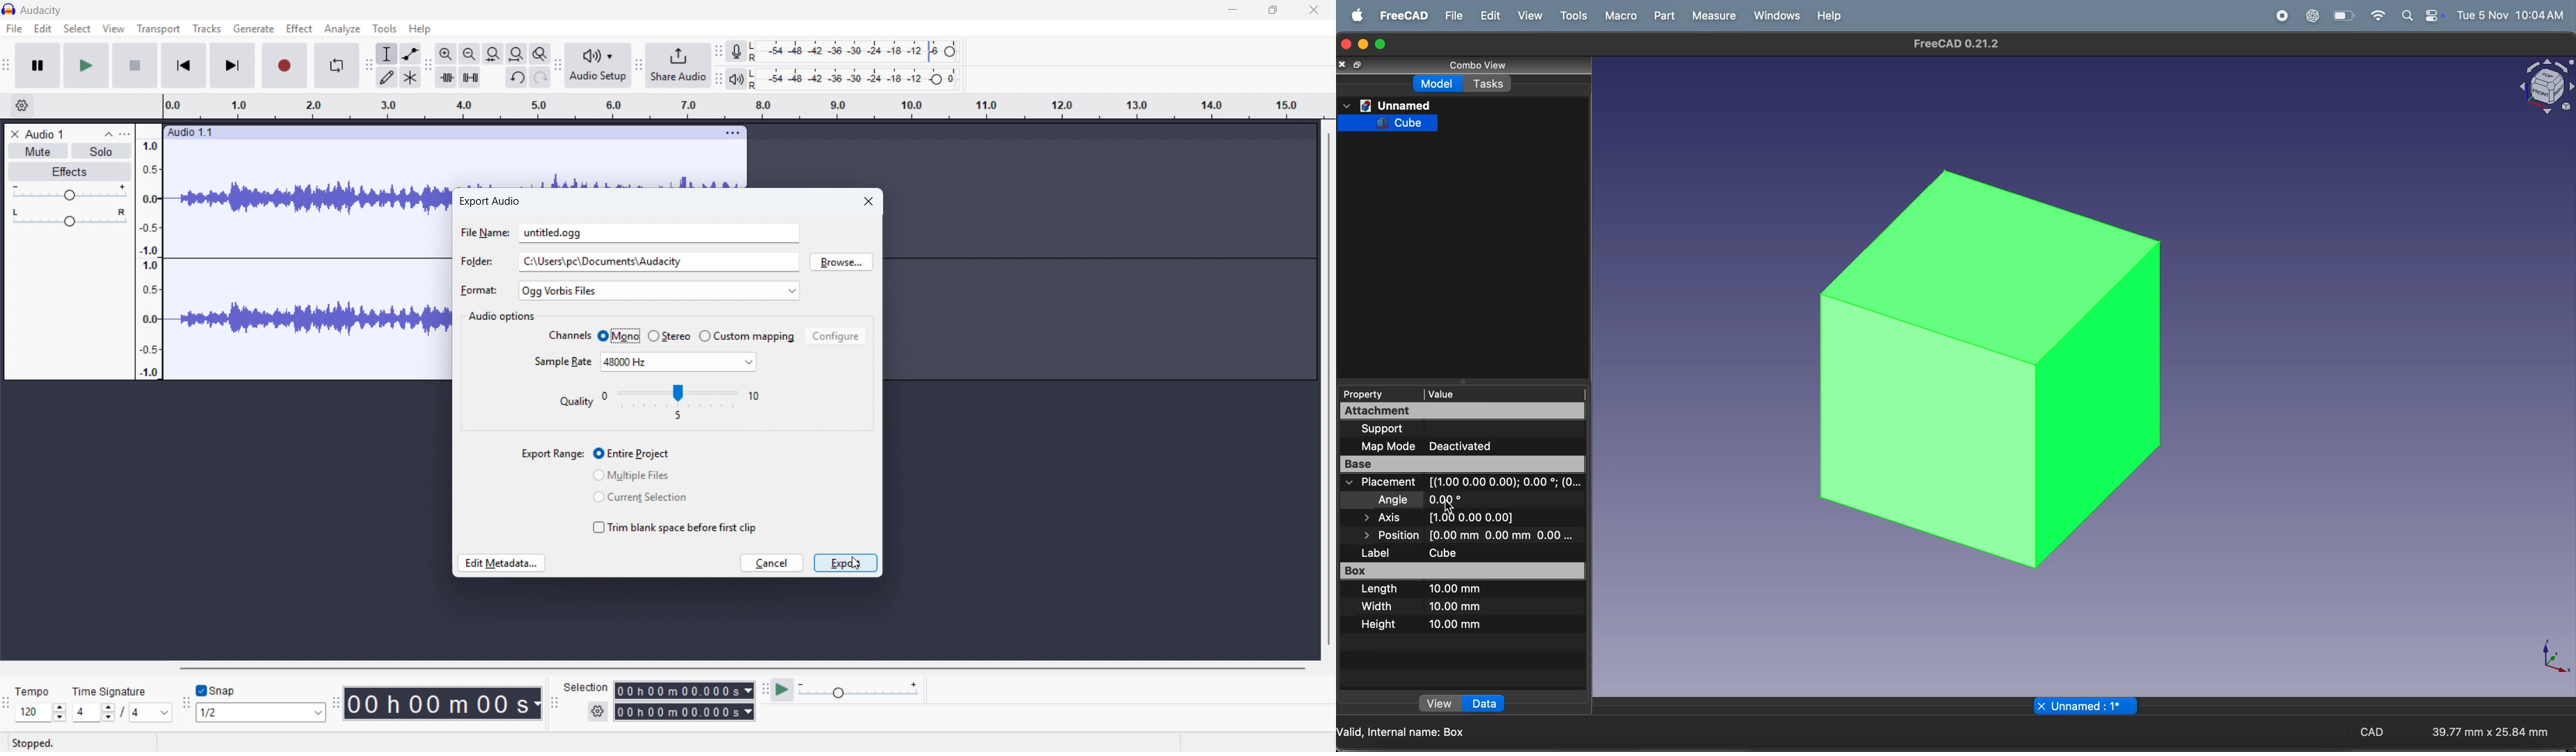  Describe the element at coordinates (1314, 10) in the screenshot. I see `close ` at that location.